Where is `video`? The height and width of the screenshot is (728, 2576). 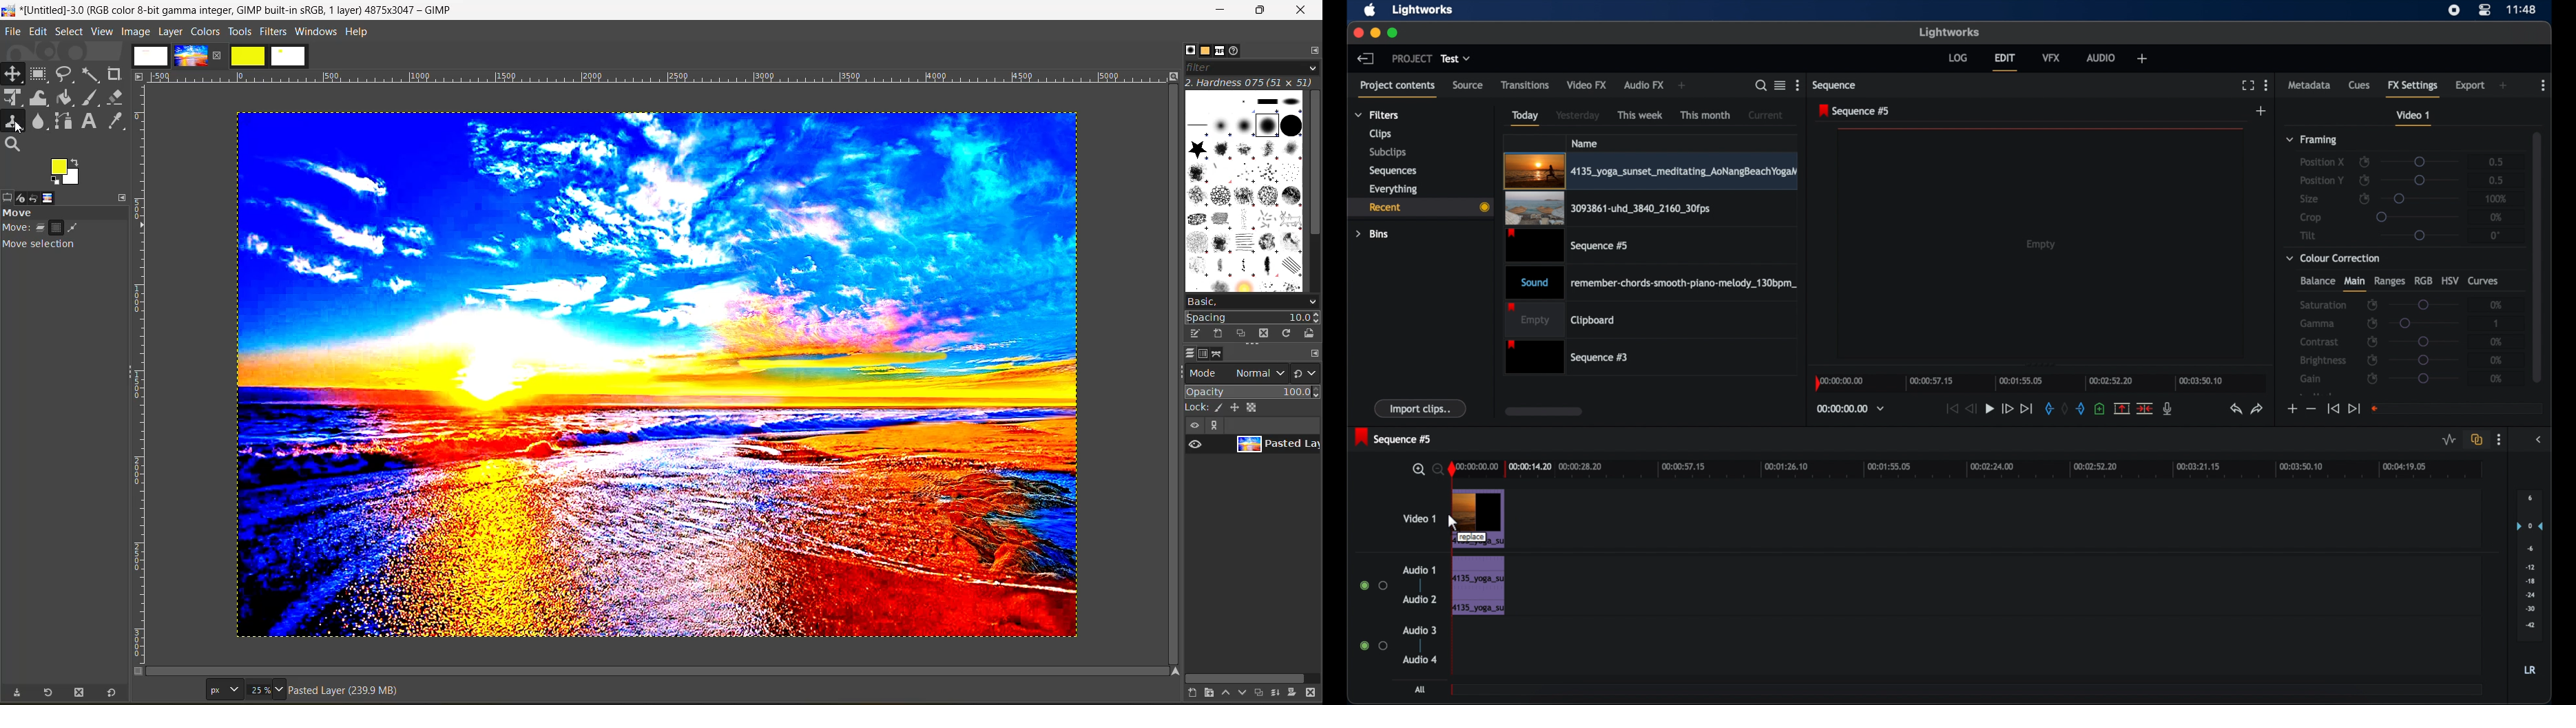
video is located at coordinates (1480, 518).